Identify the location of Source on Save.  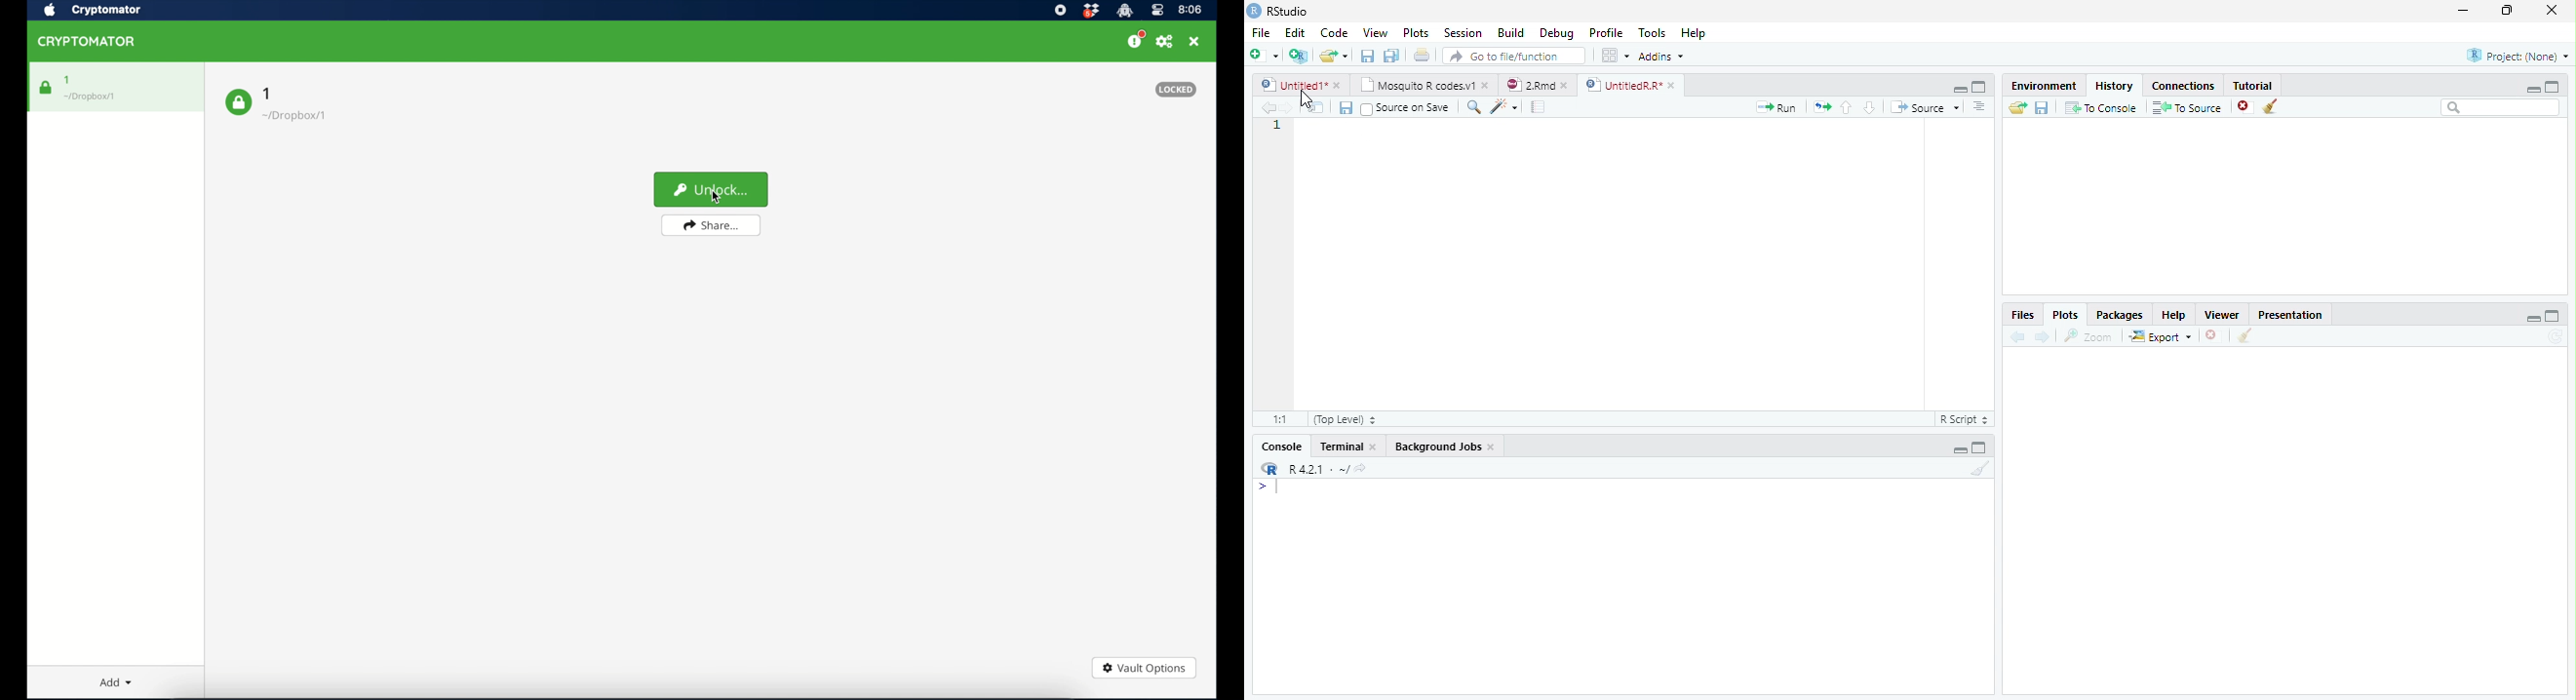
(1407, 109).